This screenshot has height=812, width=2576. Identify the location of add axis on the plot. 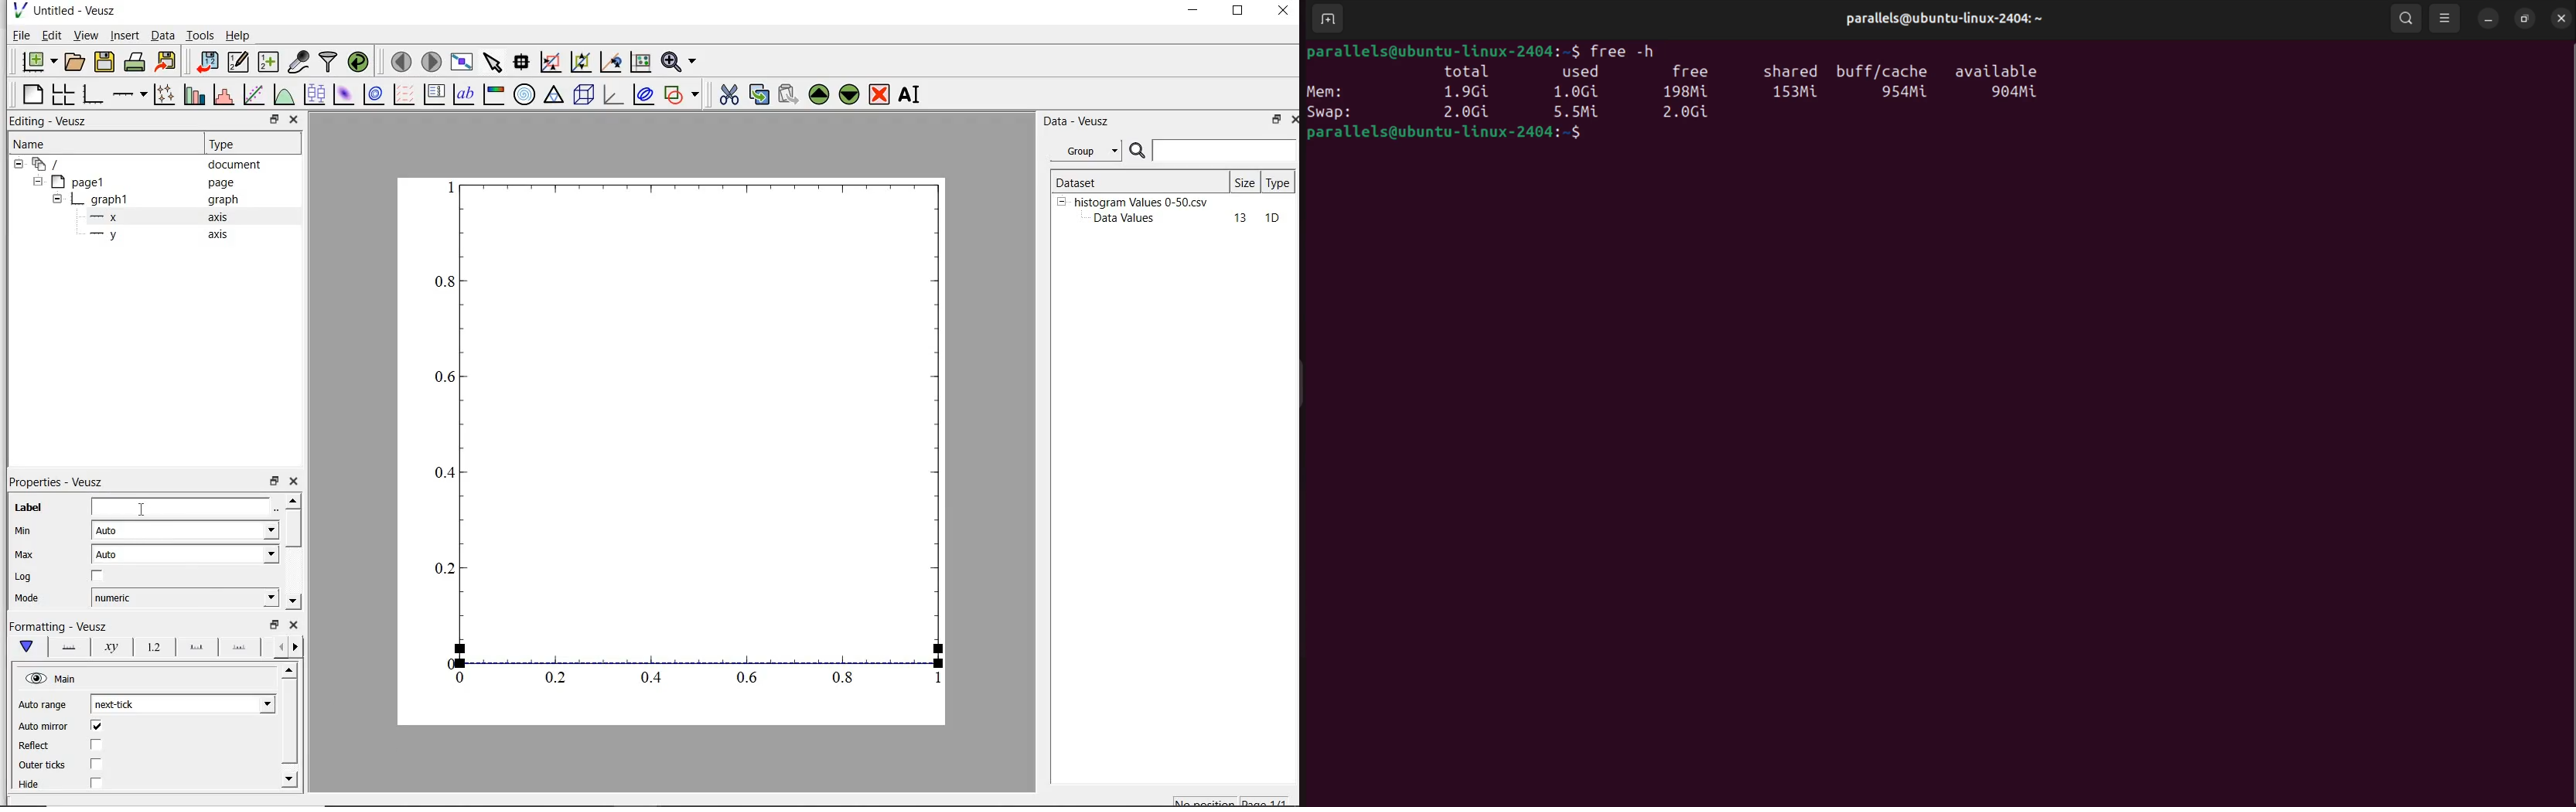
(129, 93).